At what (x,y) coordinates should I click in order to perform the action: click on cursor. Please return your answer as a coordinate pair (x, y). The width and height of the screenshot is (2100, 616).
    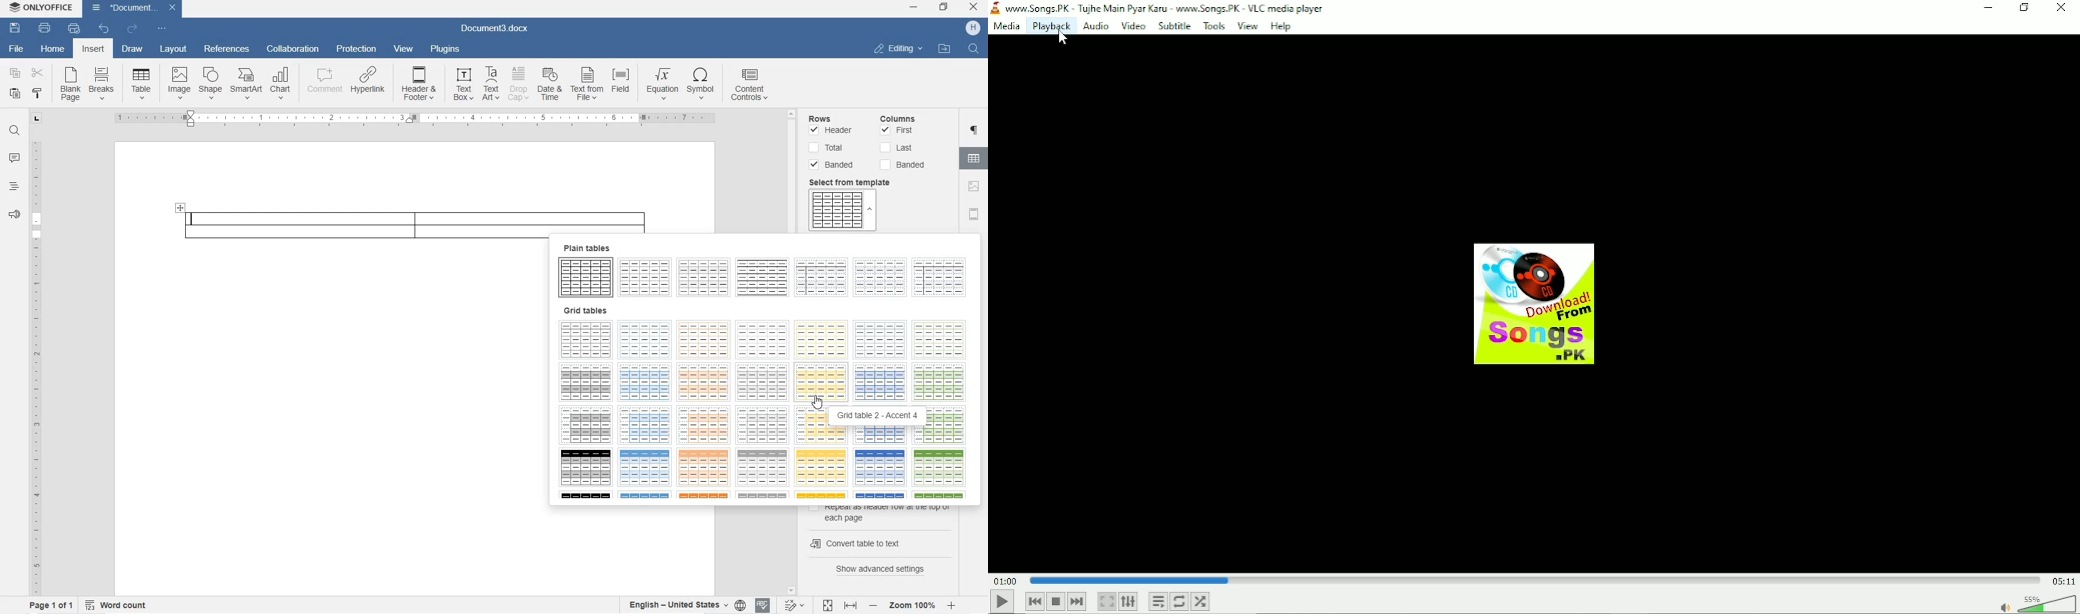
    Looking at the image, I should click on (817, 402).